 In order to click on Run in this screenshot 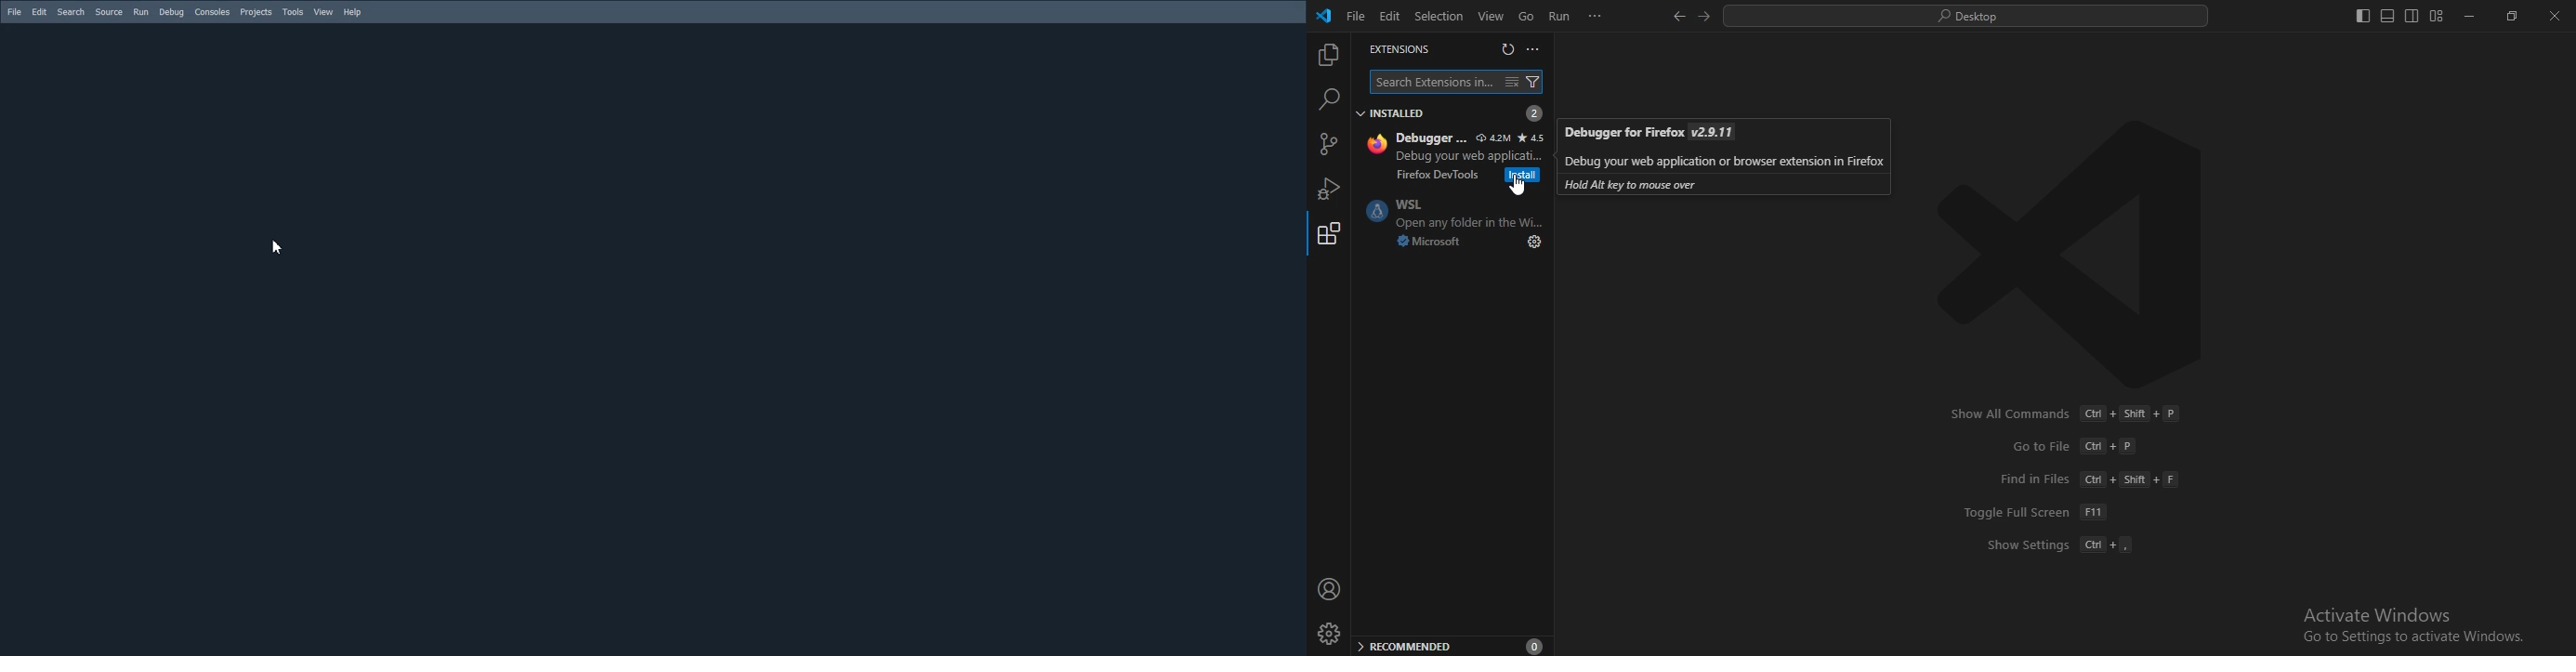, I will do `click(141, 12)`.